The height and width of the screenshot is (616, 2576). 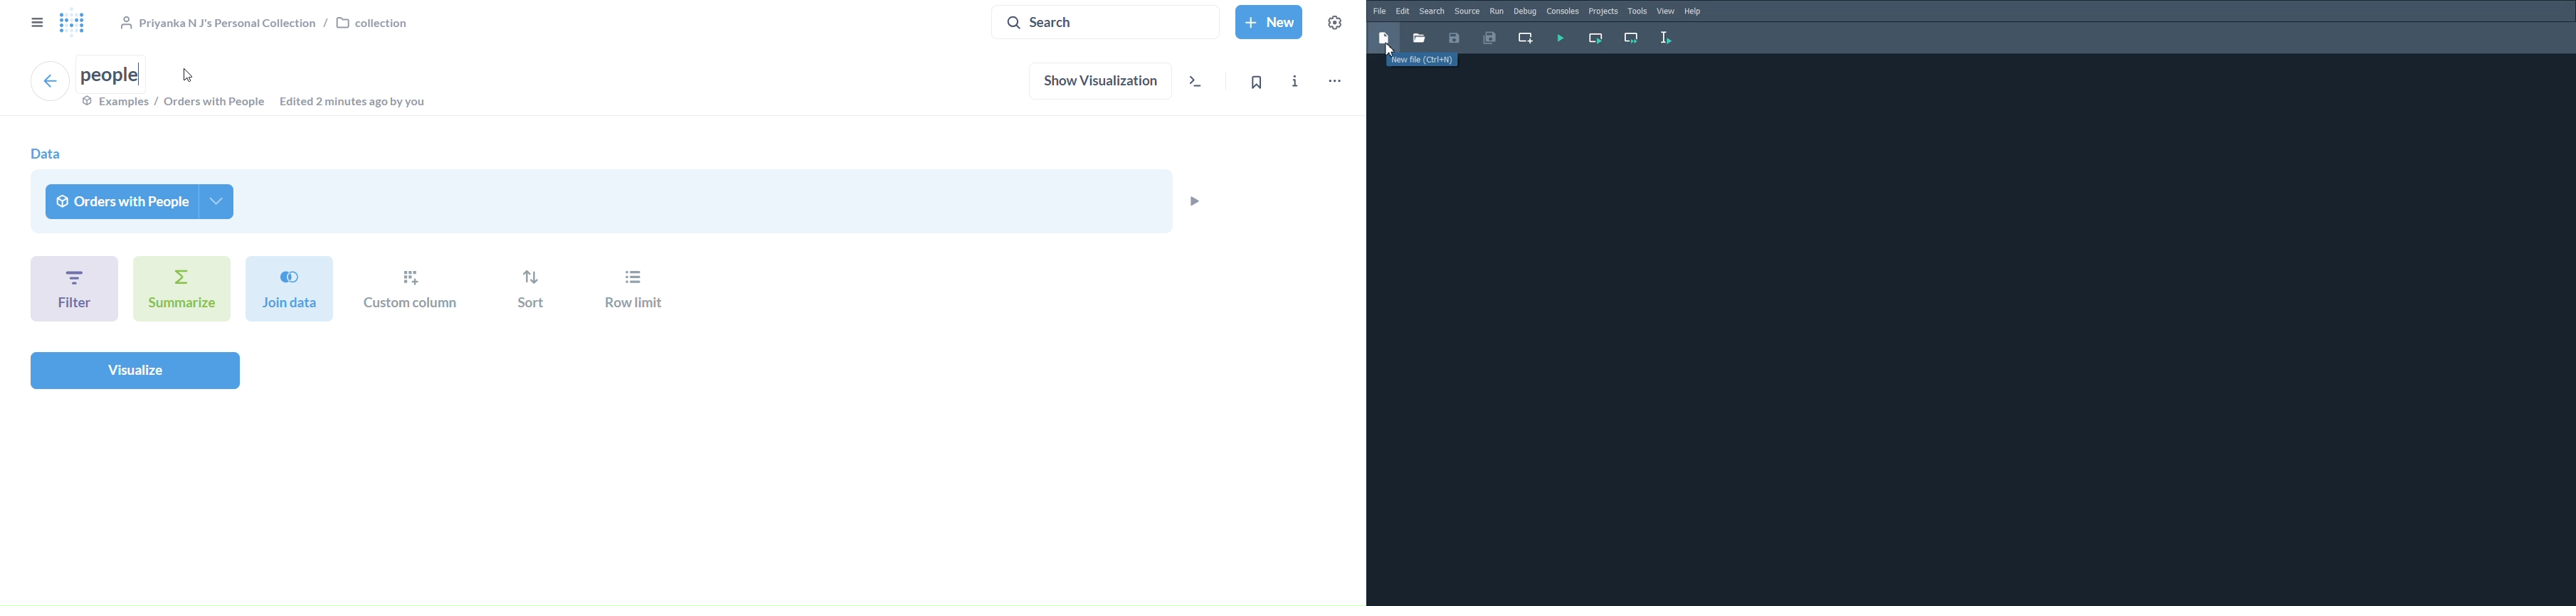 What do you see at coordinates (1562, 11) in the screenshot?
I see `Console` at bounding box center [1562, 11].